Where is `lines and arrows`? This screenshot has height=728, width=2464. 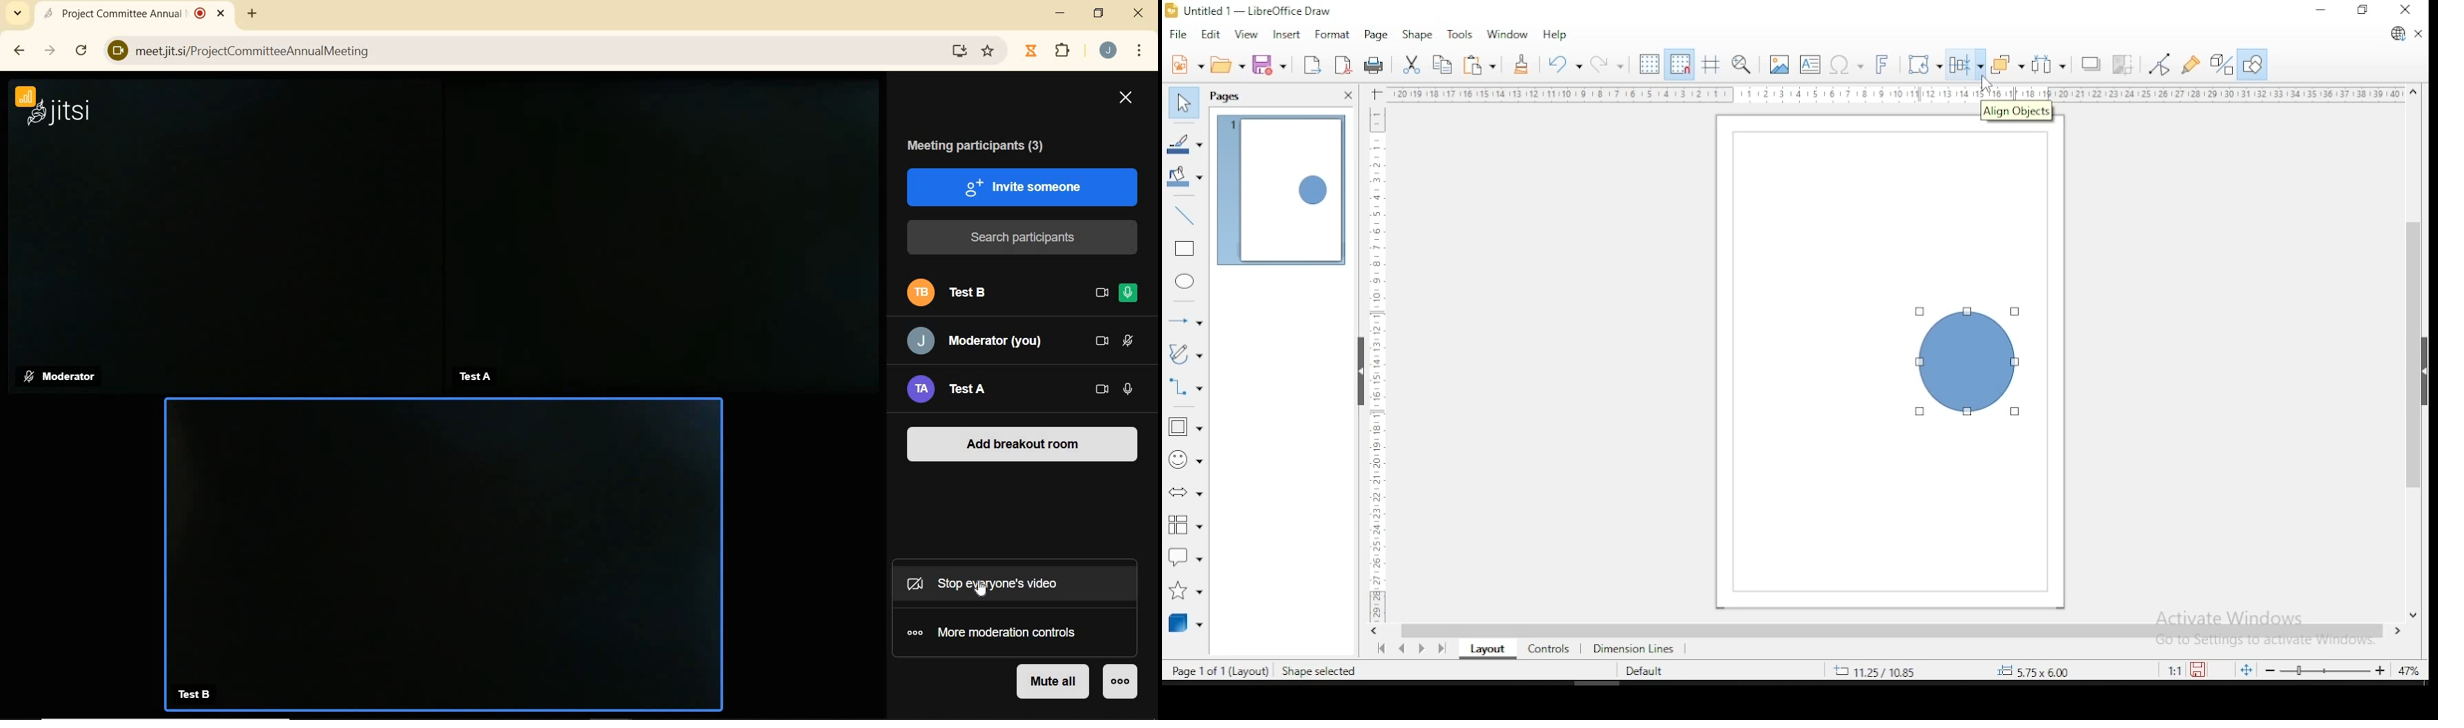
lines and arrows is located at coordinates (1186, 320).